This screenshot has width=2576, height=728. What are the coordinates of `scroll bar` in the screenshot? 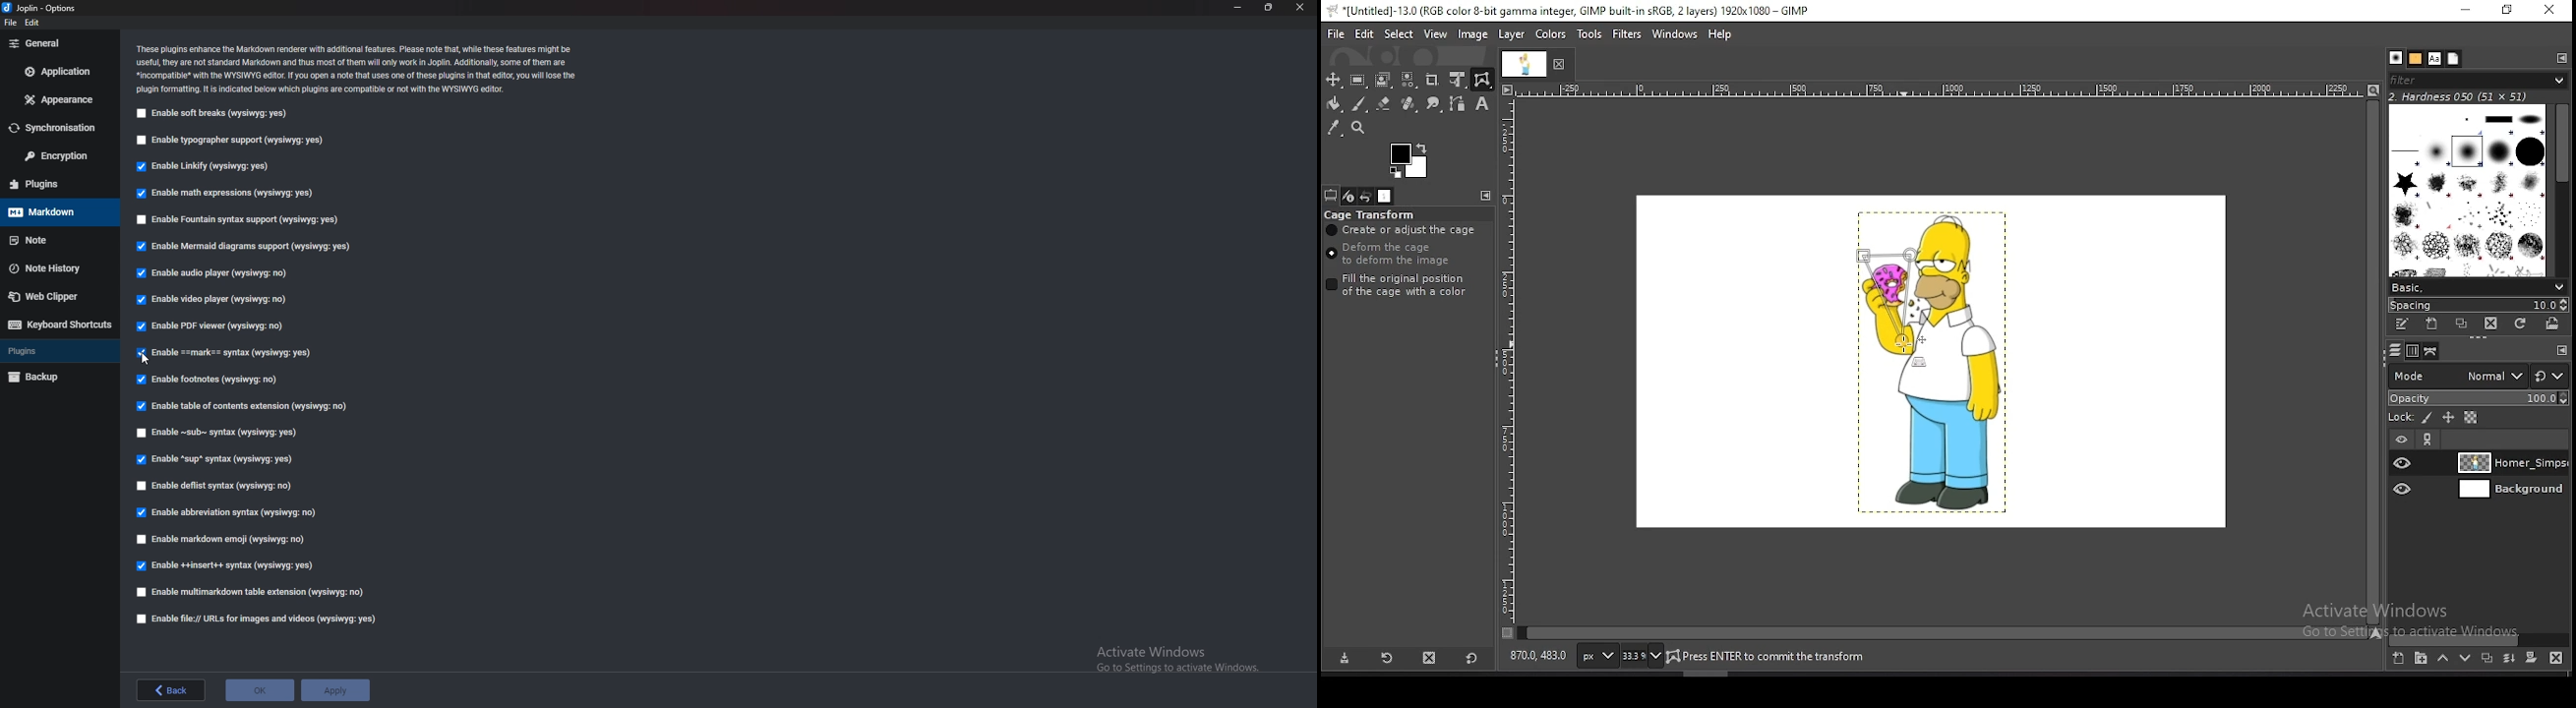 It's located at (1943, 631).